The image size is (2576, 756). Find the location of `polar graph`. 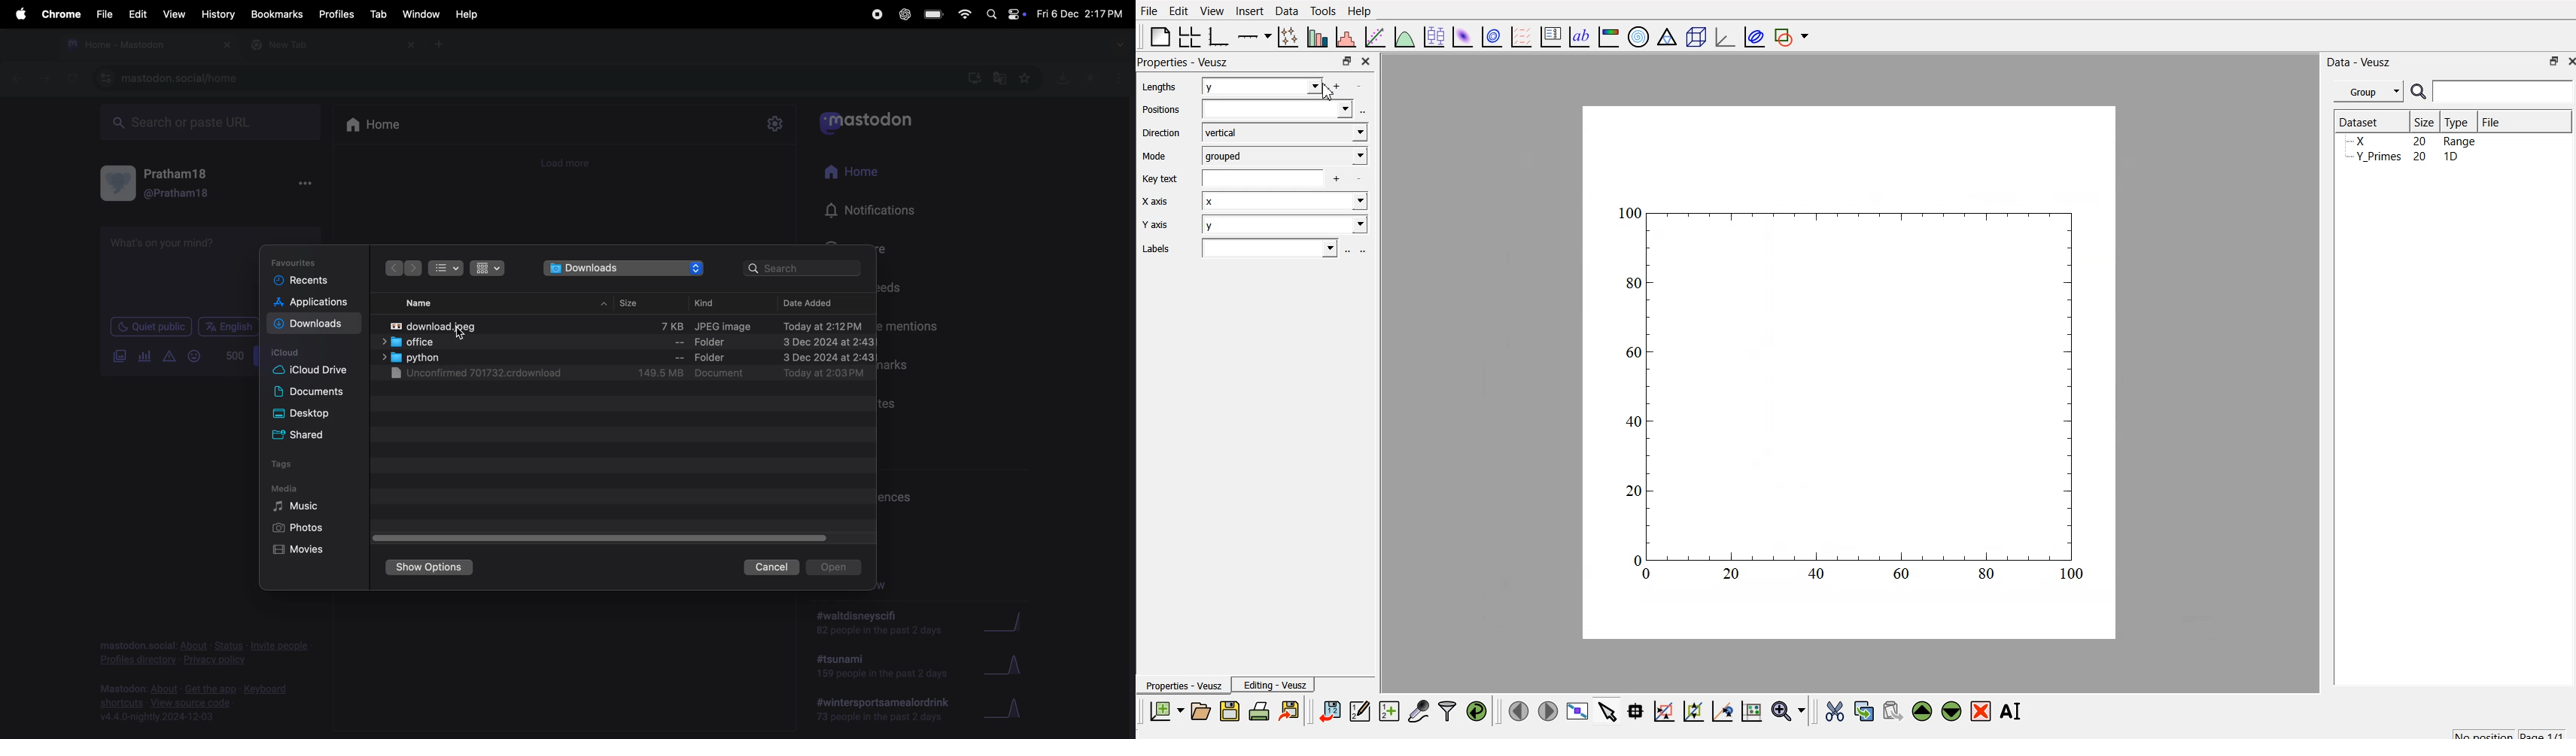

polar graph is located at coordinates (1641, 38).